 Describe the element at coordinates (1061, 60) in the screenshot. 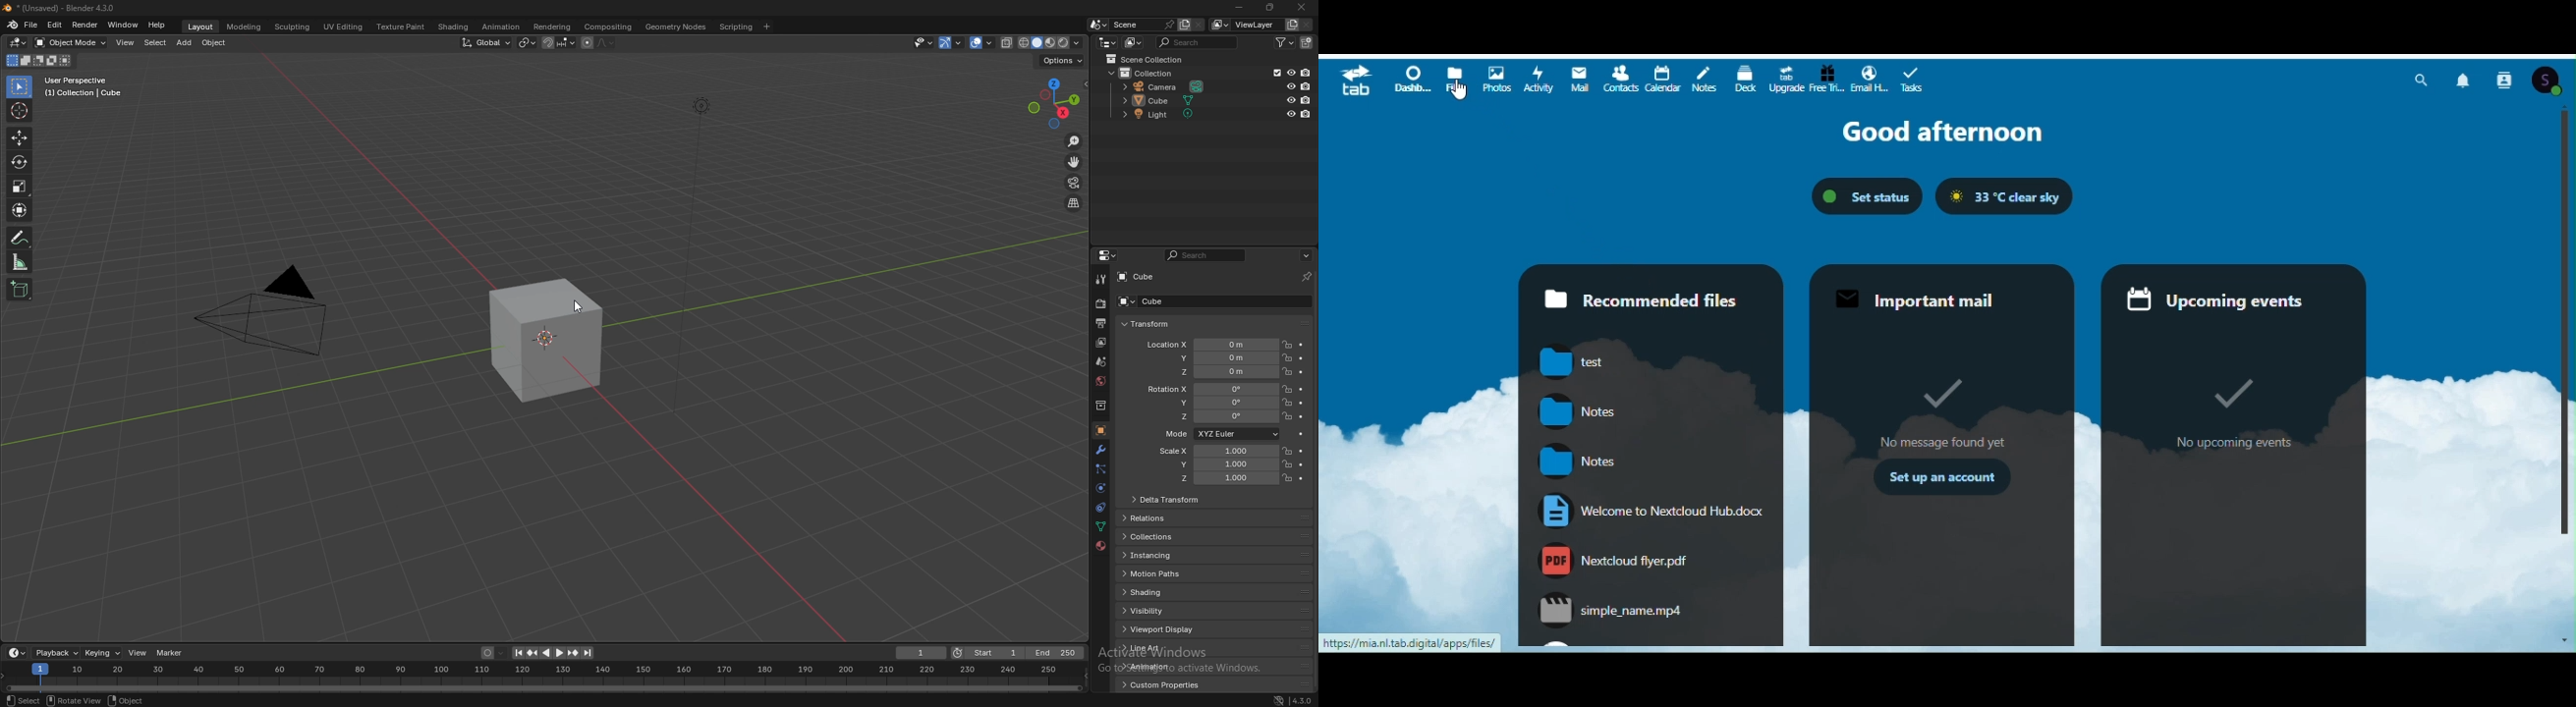

I see `options` at that location.